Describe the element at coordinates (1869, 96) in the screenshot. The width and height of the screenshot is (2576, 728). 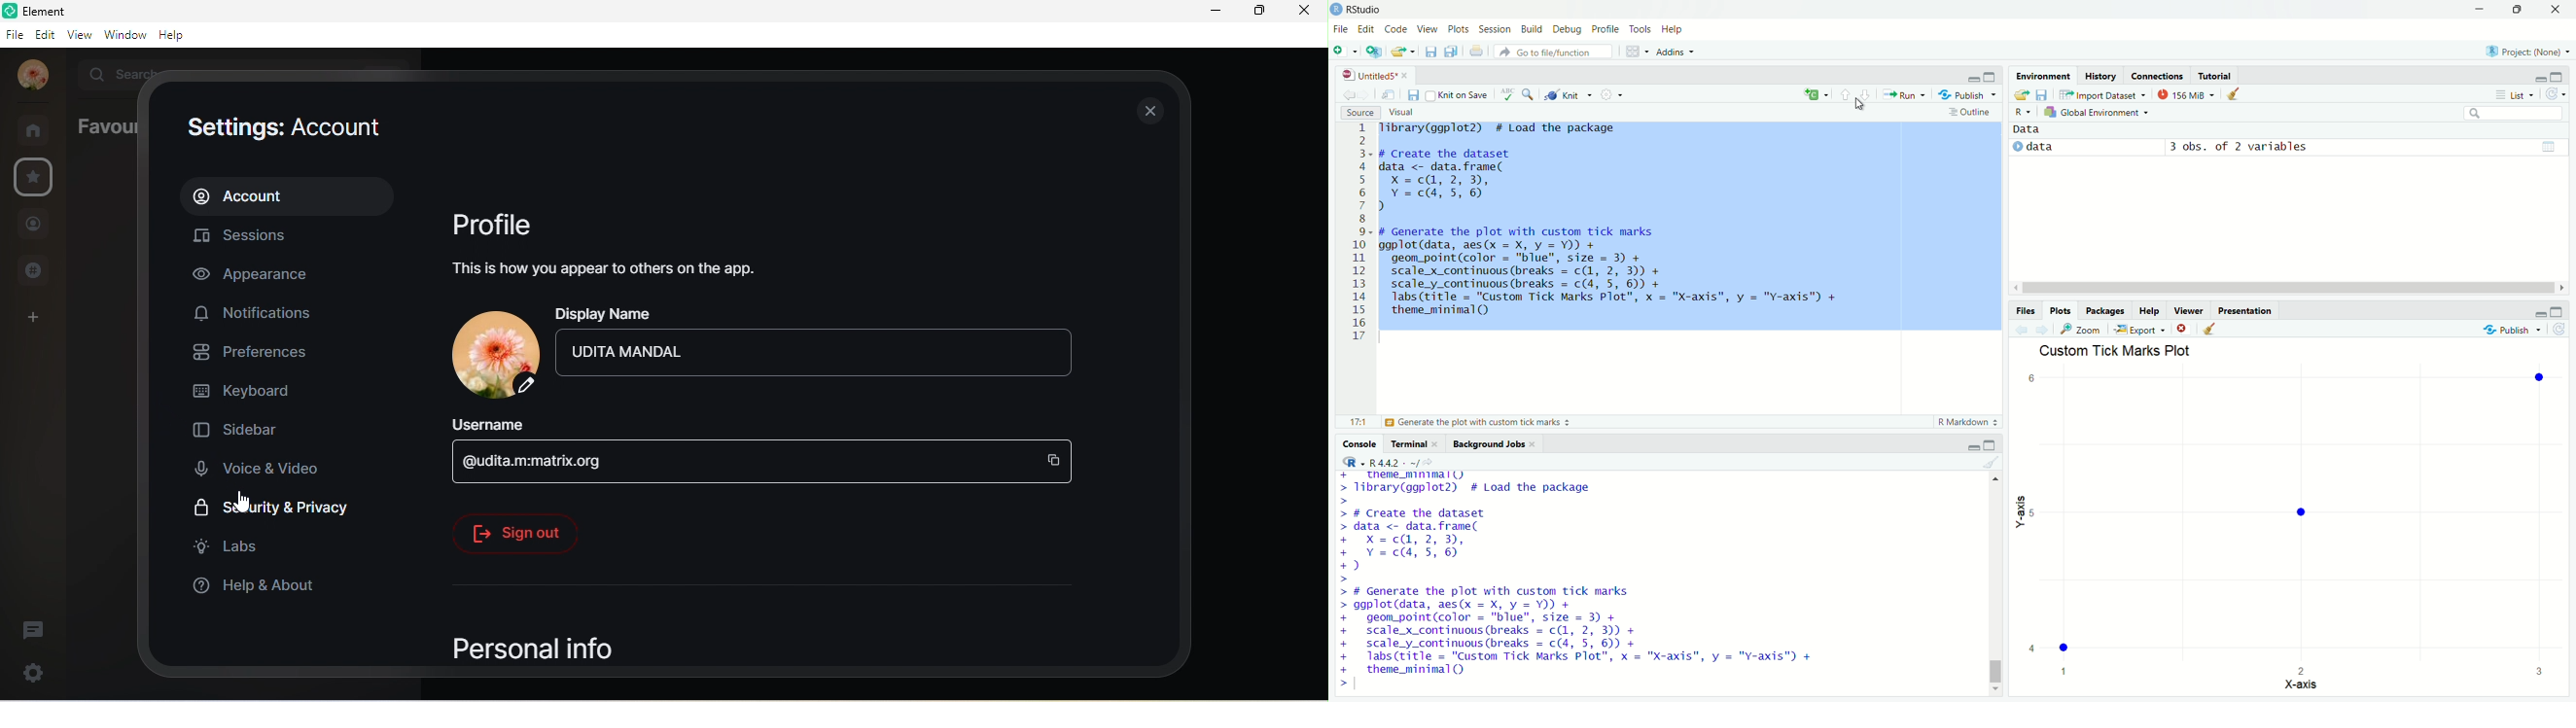
I see `go to next section/chunk` at that location.